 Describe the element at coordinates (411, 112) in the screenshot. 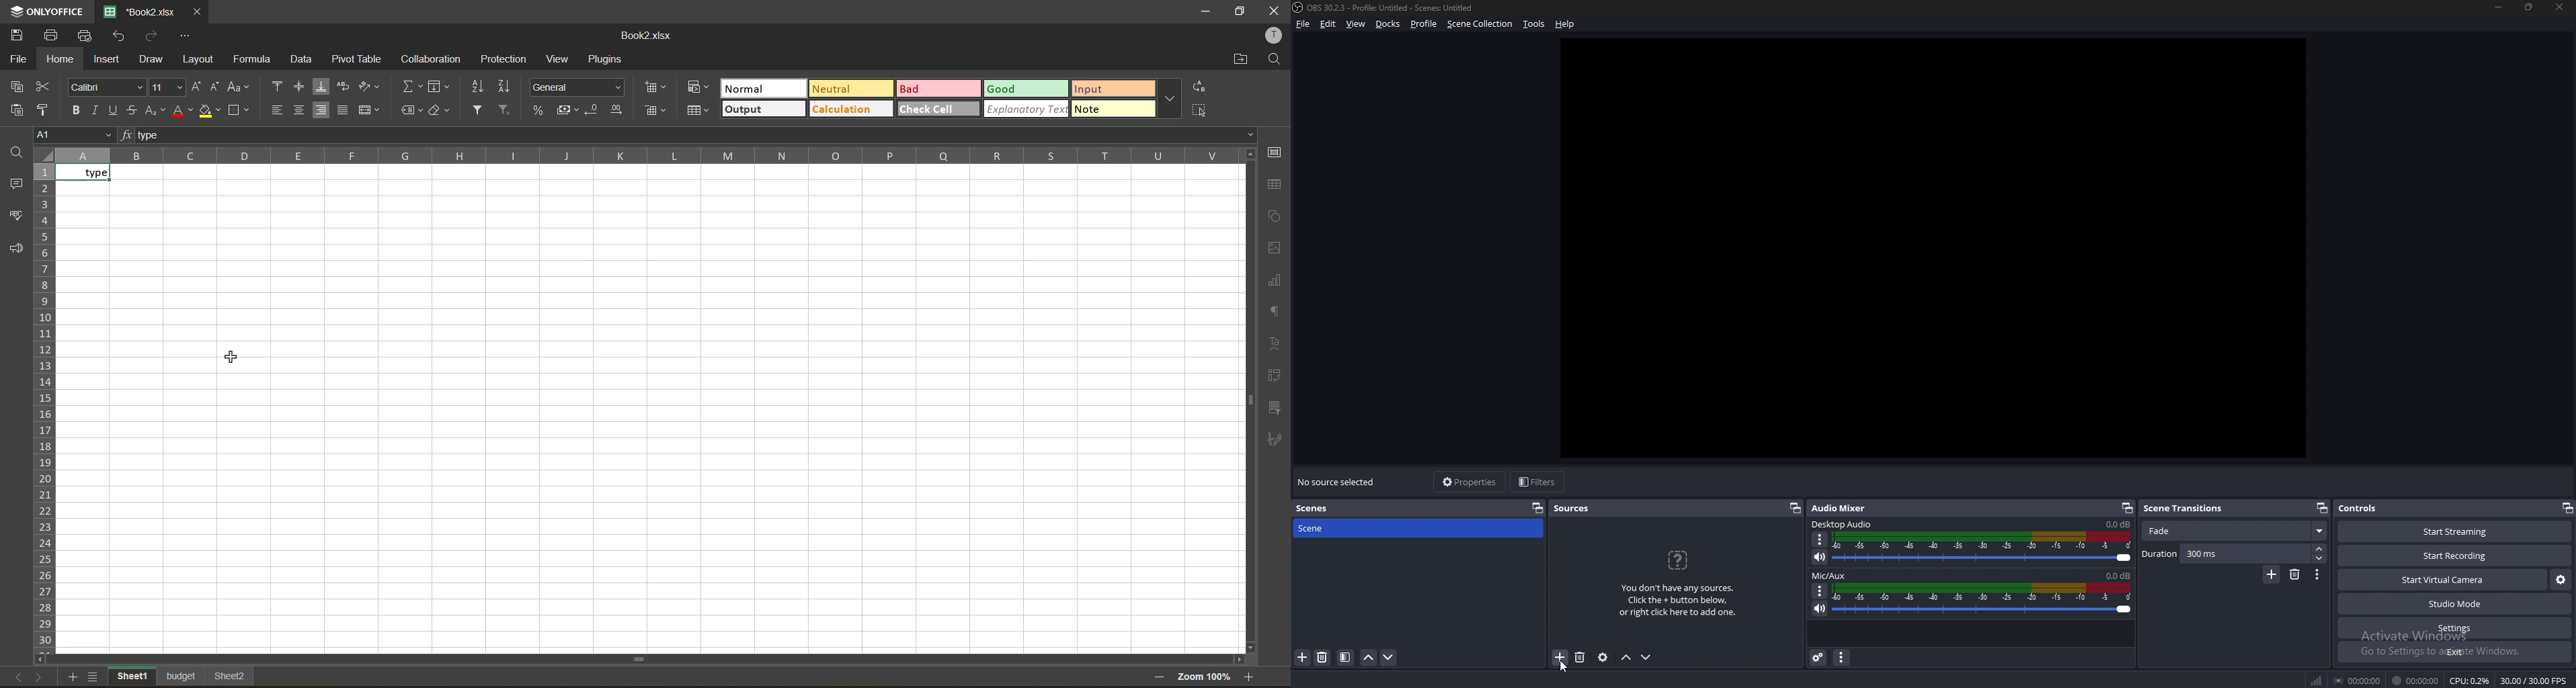

I see `named ranges` at that location.